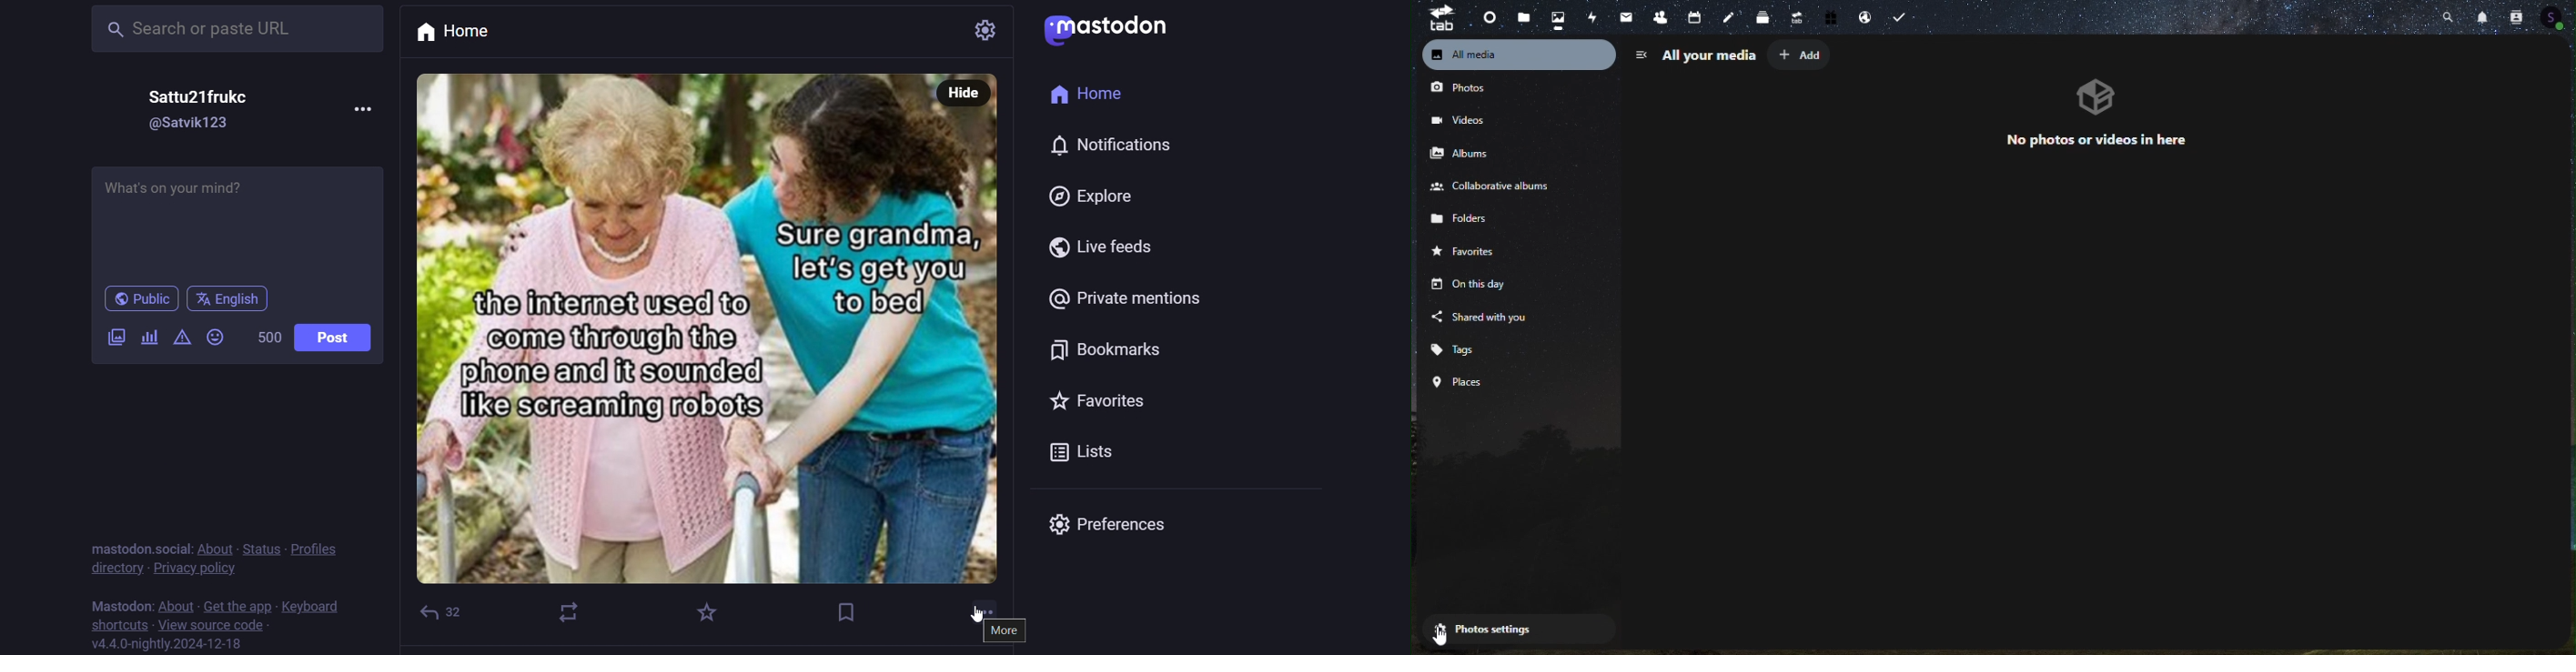 The image size is (2576, 672). Describe the element at coordinates (1091, 196) in the screenshot. I see `explore` at that location.